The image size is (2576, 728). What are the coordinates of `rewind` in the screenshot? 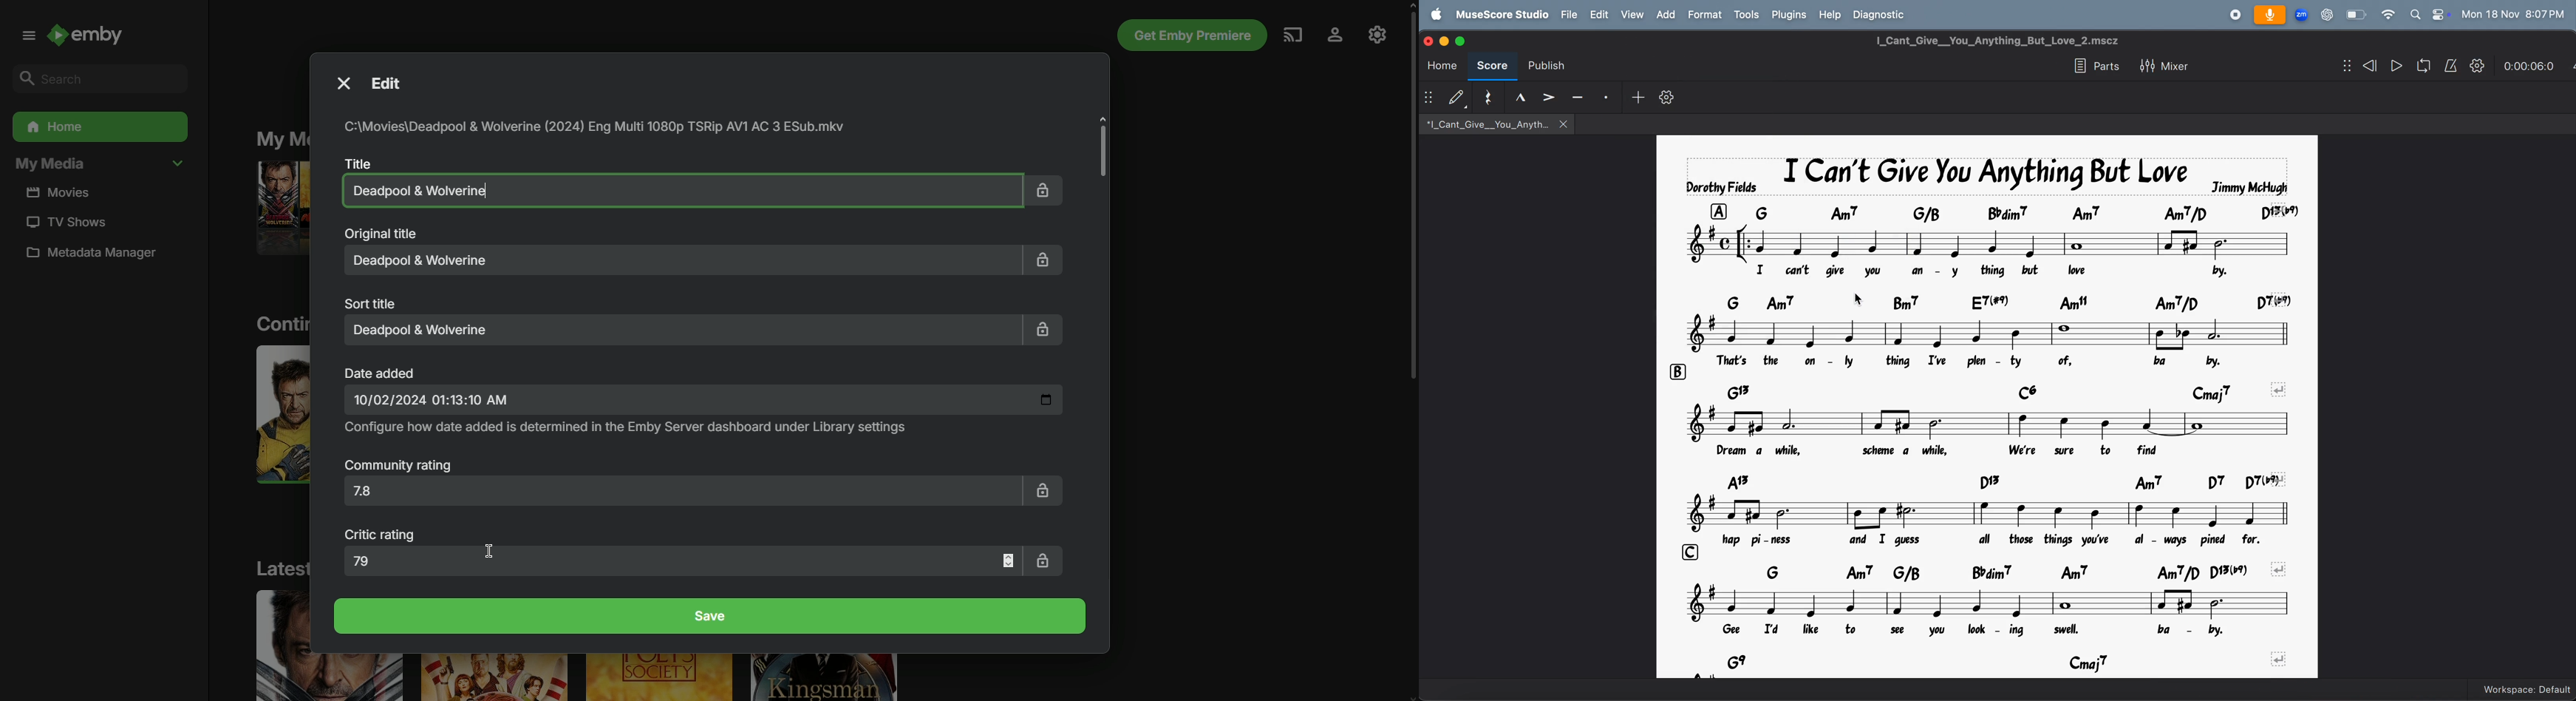 It's located at (2363, 67).